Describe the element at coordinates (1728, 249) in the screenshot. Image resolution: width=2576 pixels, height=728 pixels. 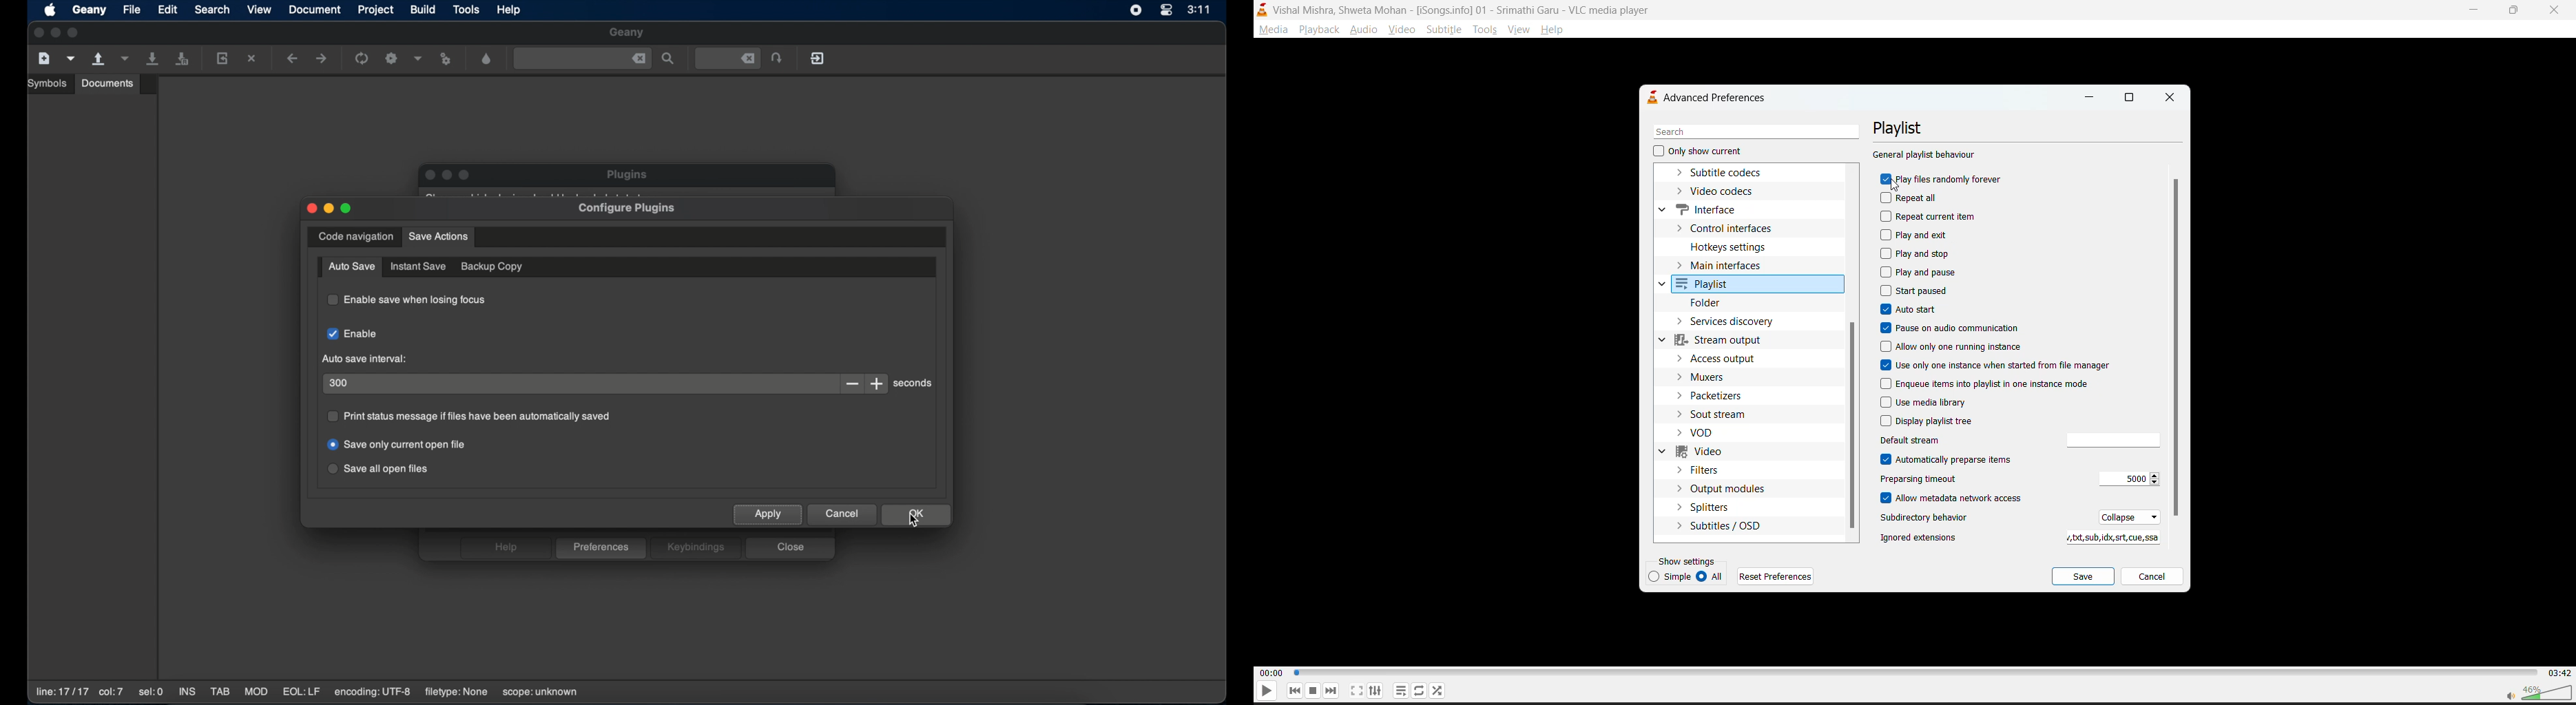
I see `hotkeys settings` at that location.